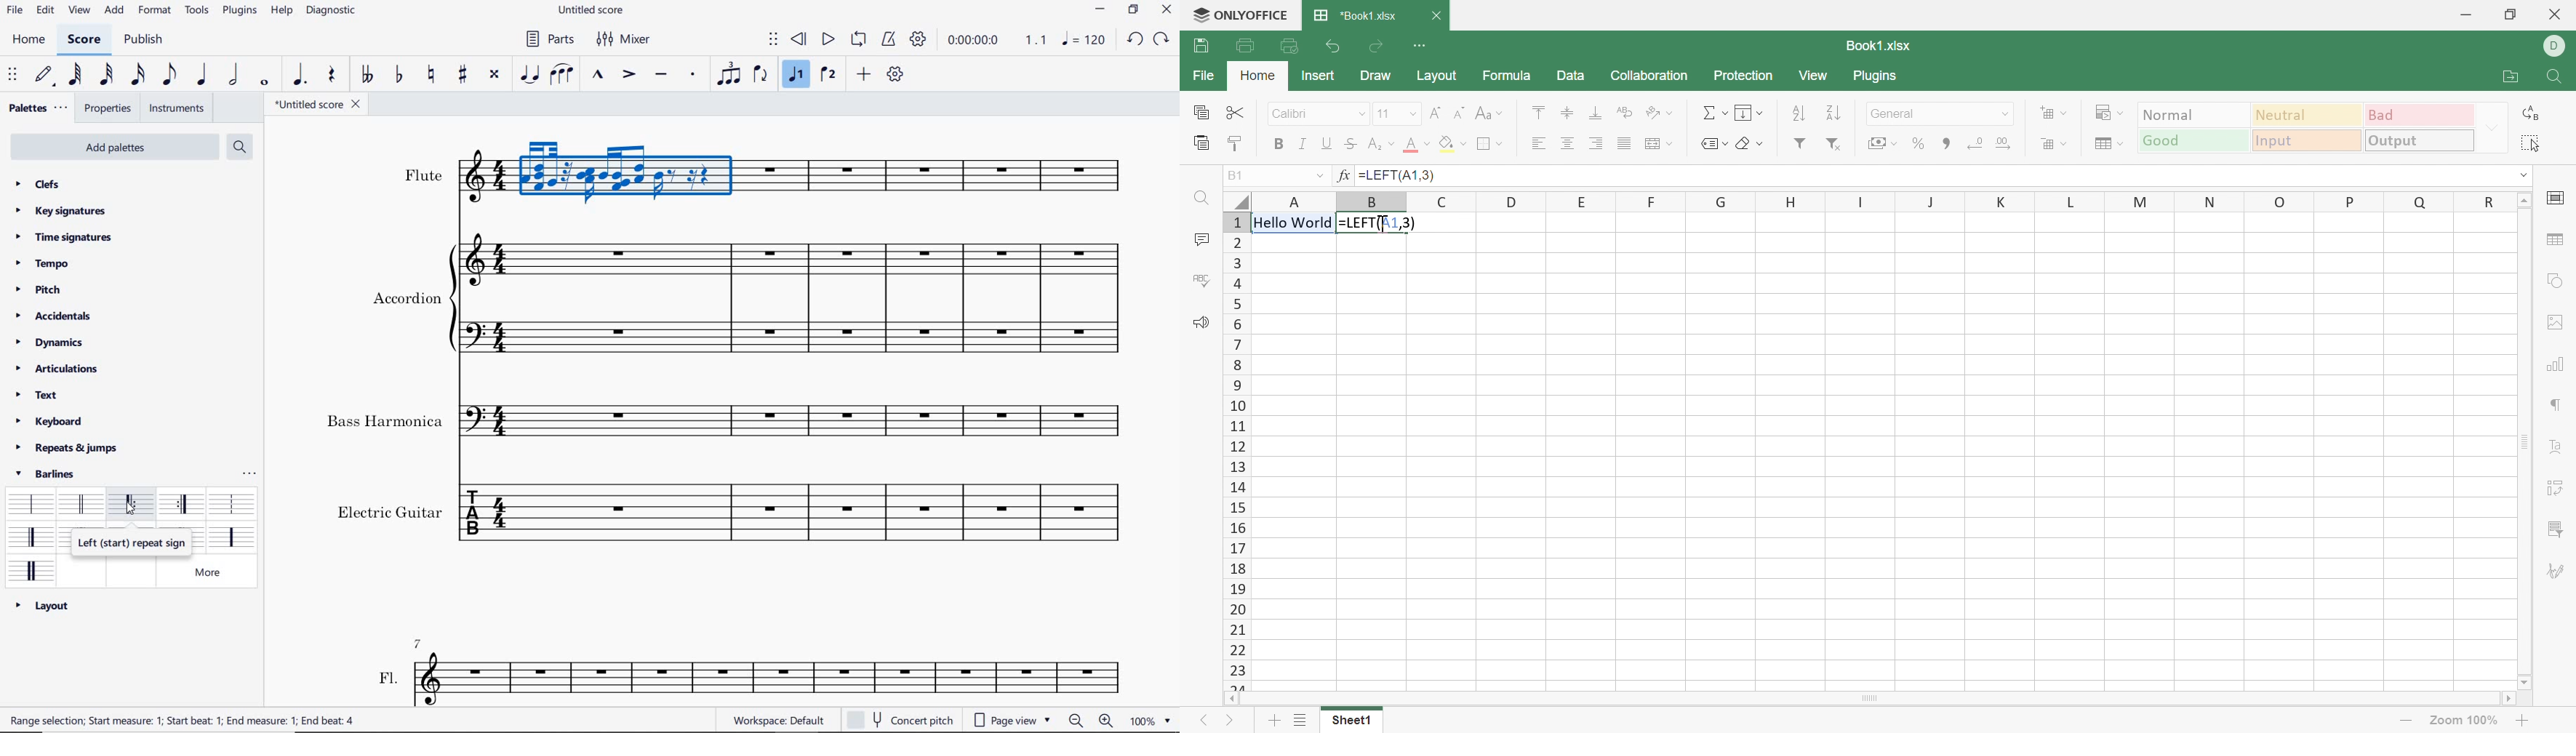 Image resolution: width=2576 pixels, height=756 pixels. I want to click on instruments, so click(177, 108).